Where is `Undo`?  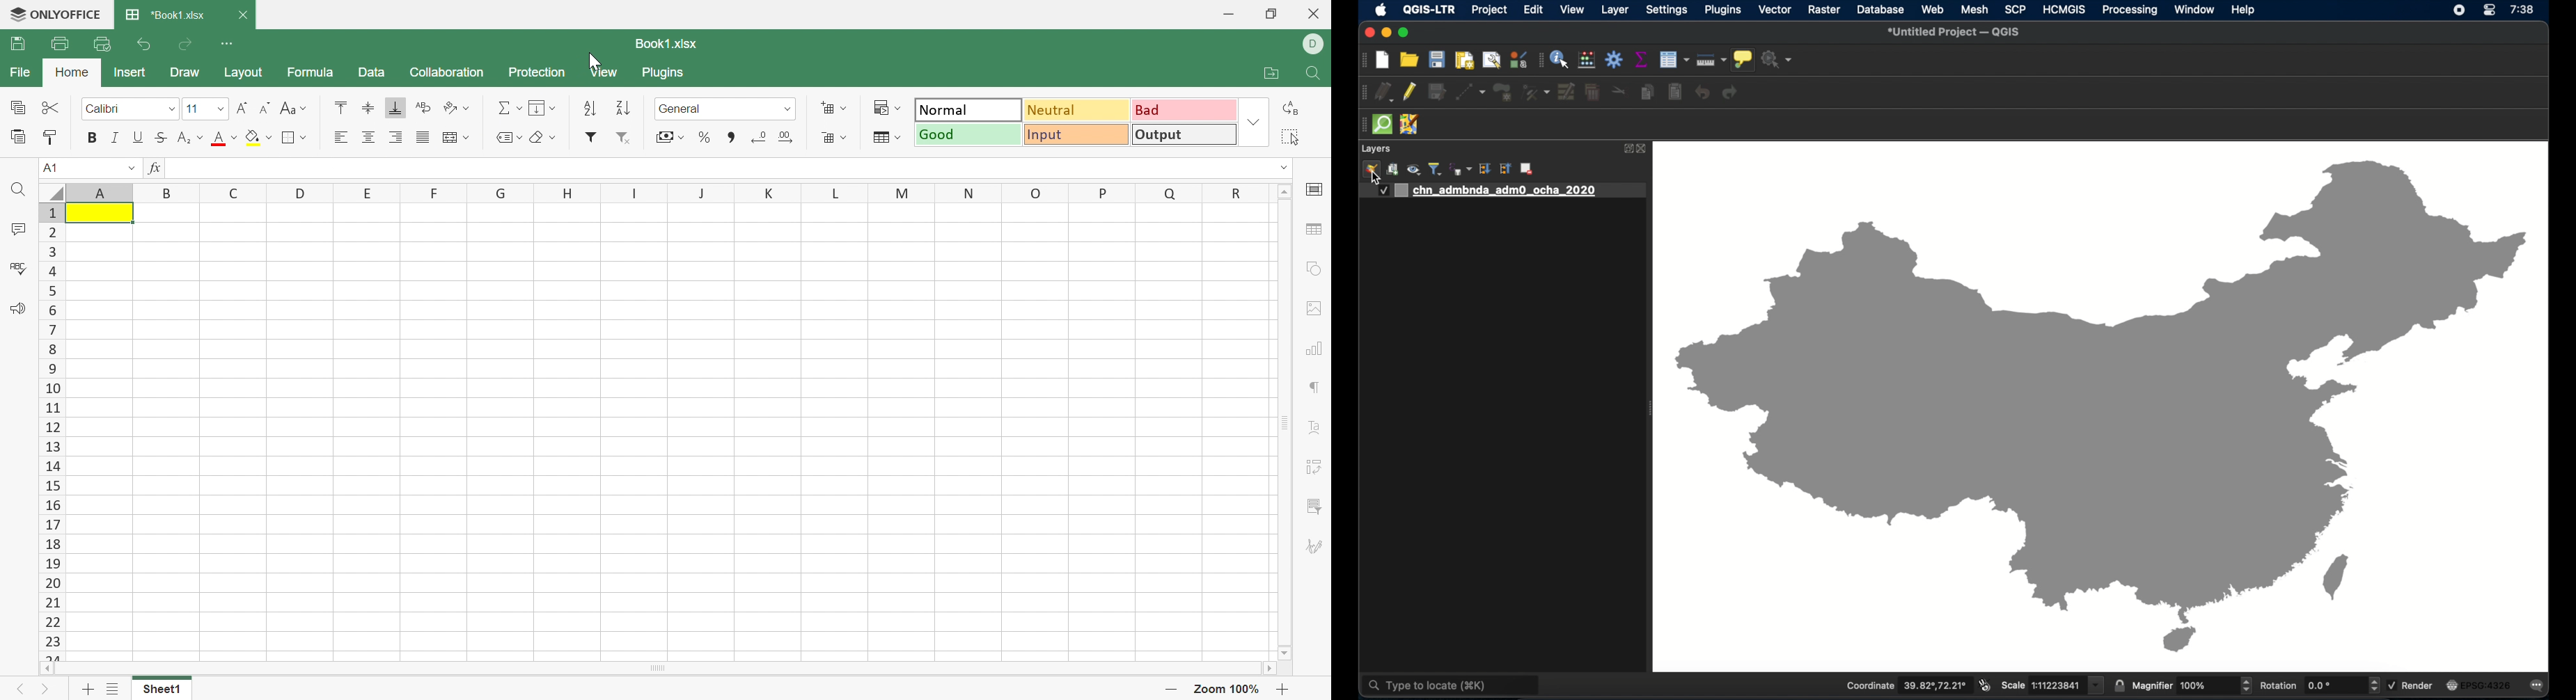
Undo is located at coordinates (146, 45).